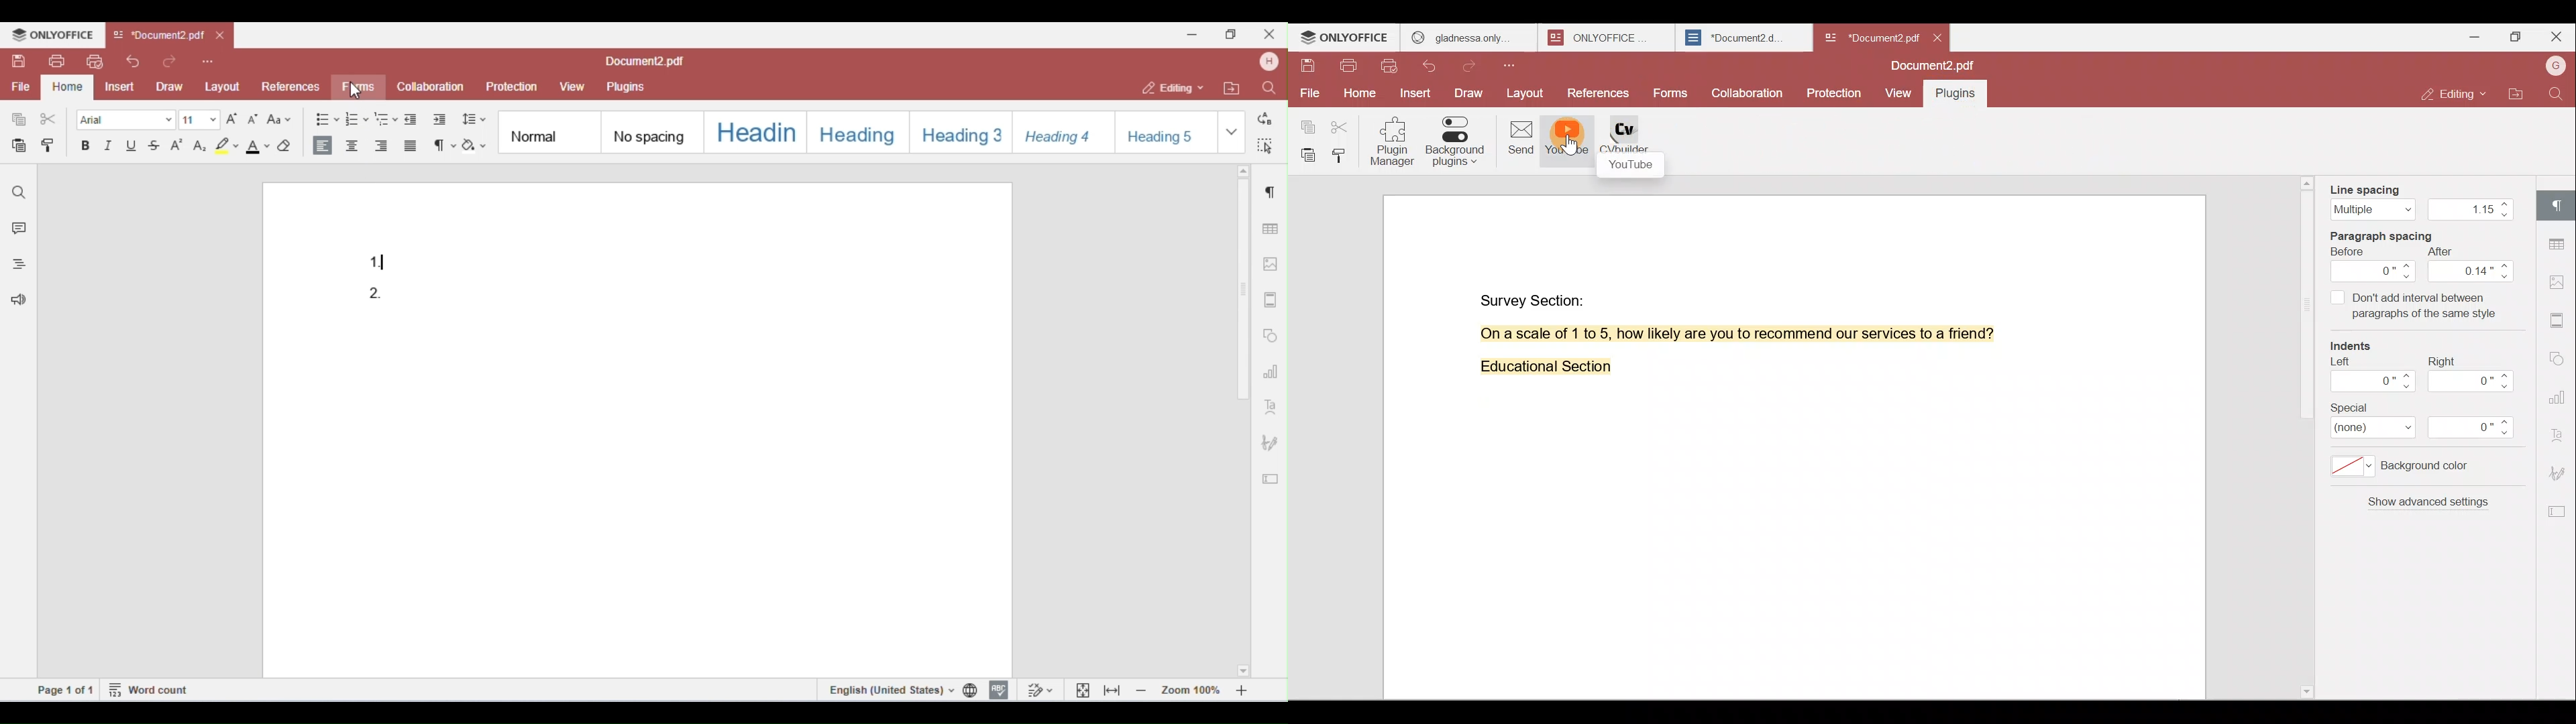 The height and width of the screenshot is (728, 2576). I want to click on Paragraph spacing, so click(2394, 234).